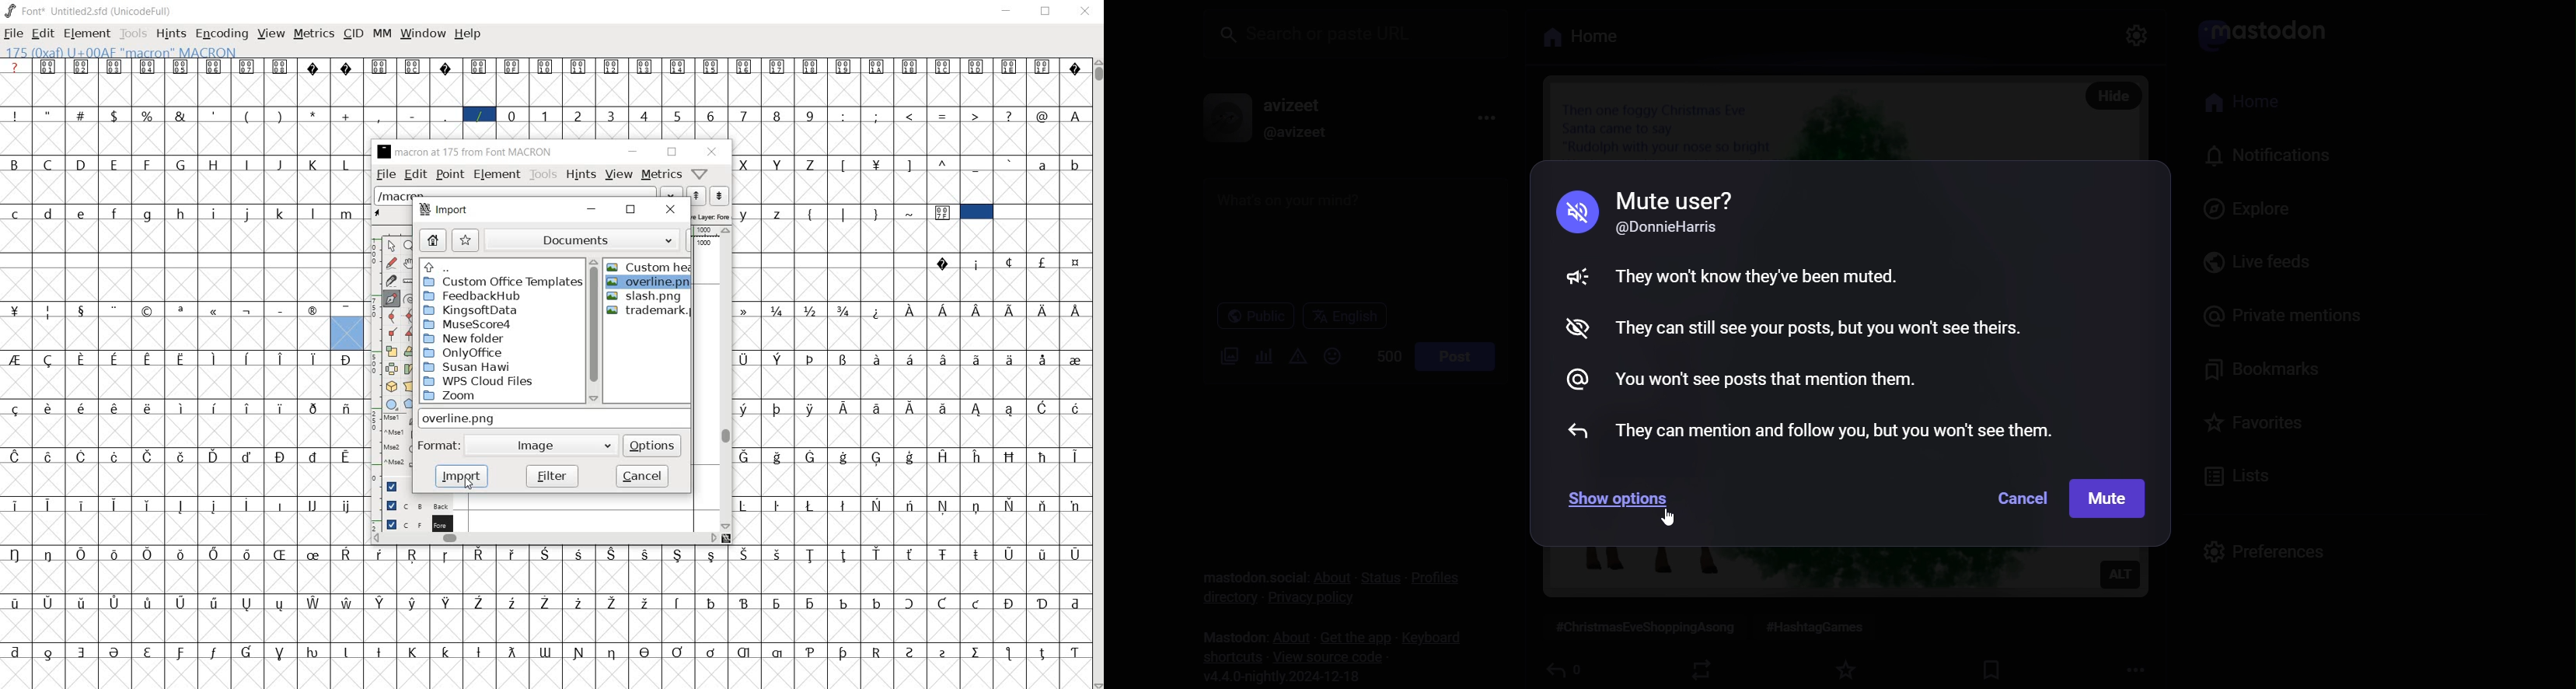  I want to click on maximize, so click(631, 210).